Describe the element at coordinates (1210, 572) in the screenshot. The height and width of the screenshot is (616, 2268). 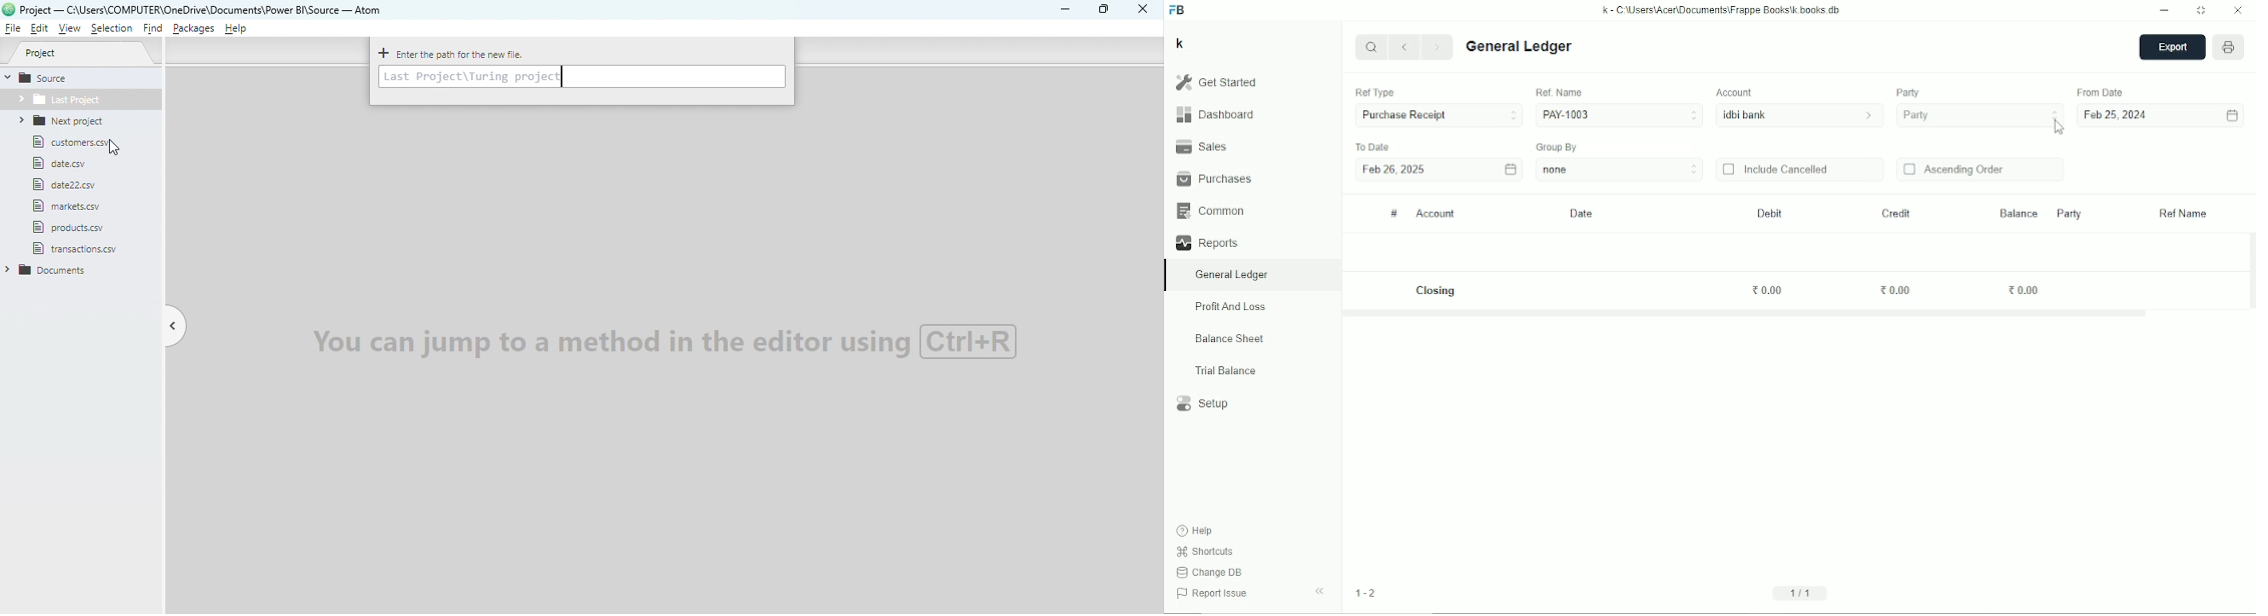
I see `Change DB` at that location.